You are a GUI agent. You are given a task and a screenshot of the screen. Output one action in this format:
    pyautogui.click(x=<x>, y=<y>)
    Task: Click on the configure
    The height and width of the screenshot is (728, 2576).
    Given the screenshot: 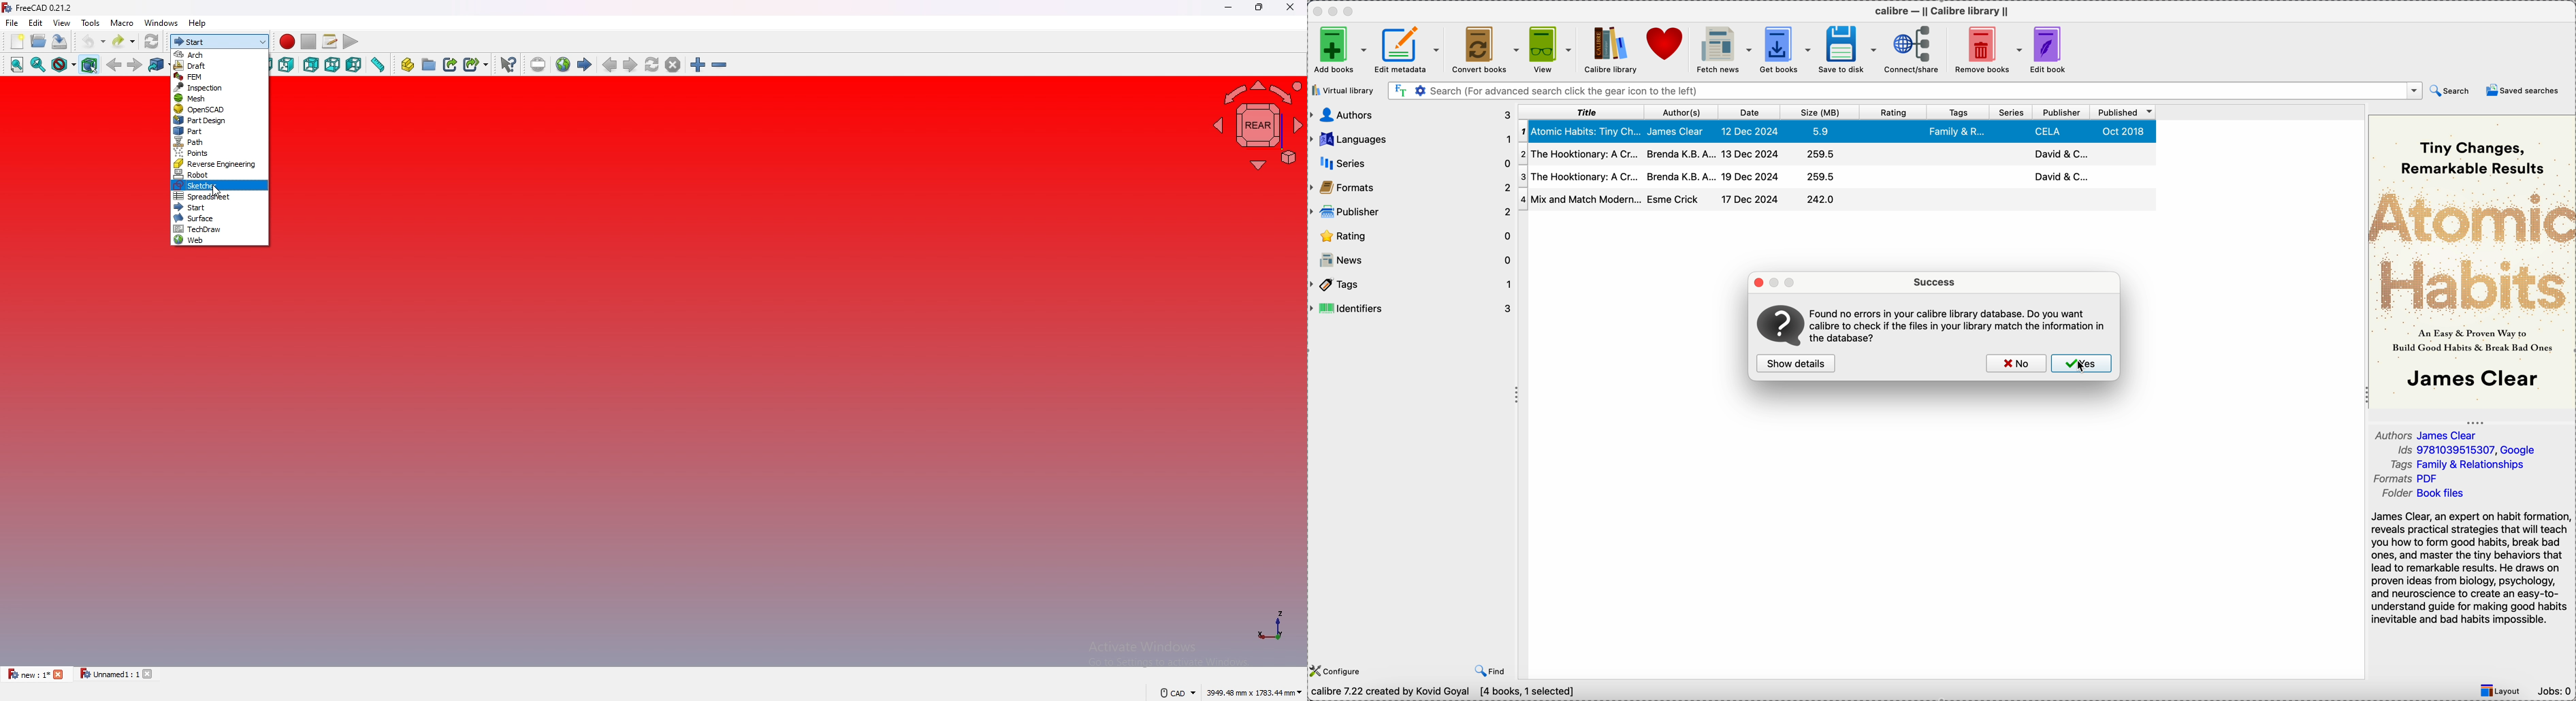 What is the action you would take?
    pyautogui.click(x=1337, y=670)
    